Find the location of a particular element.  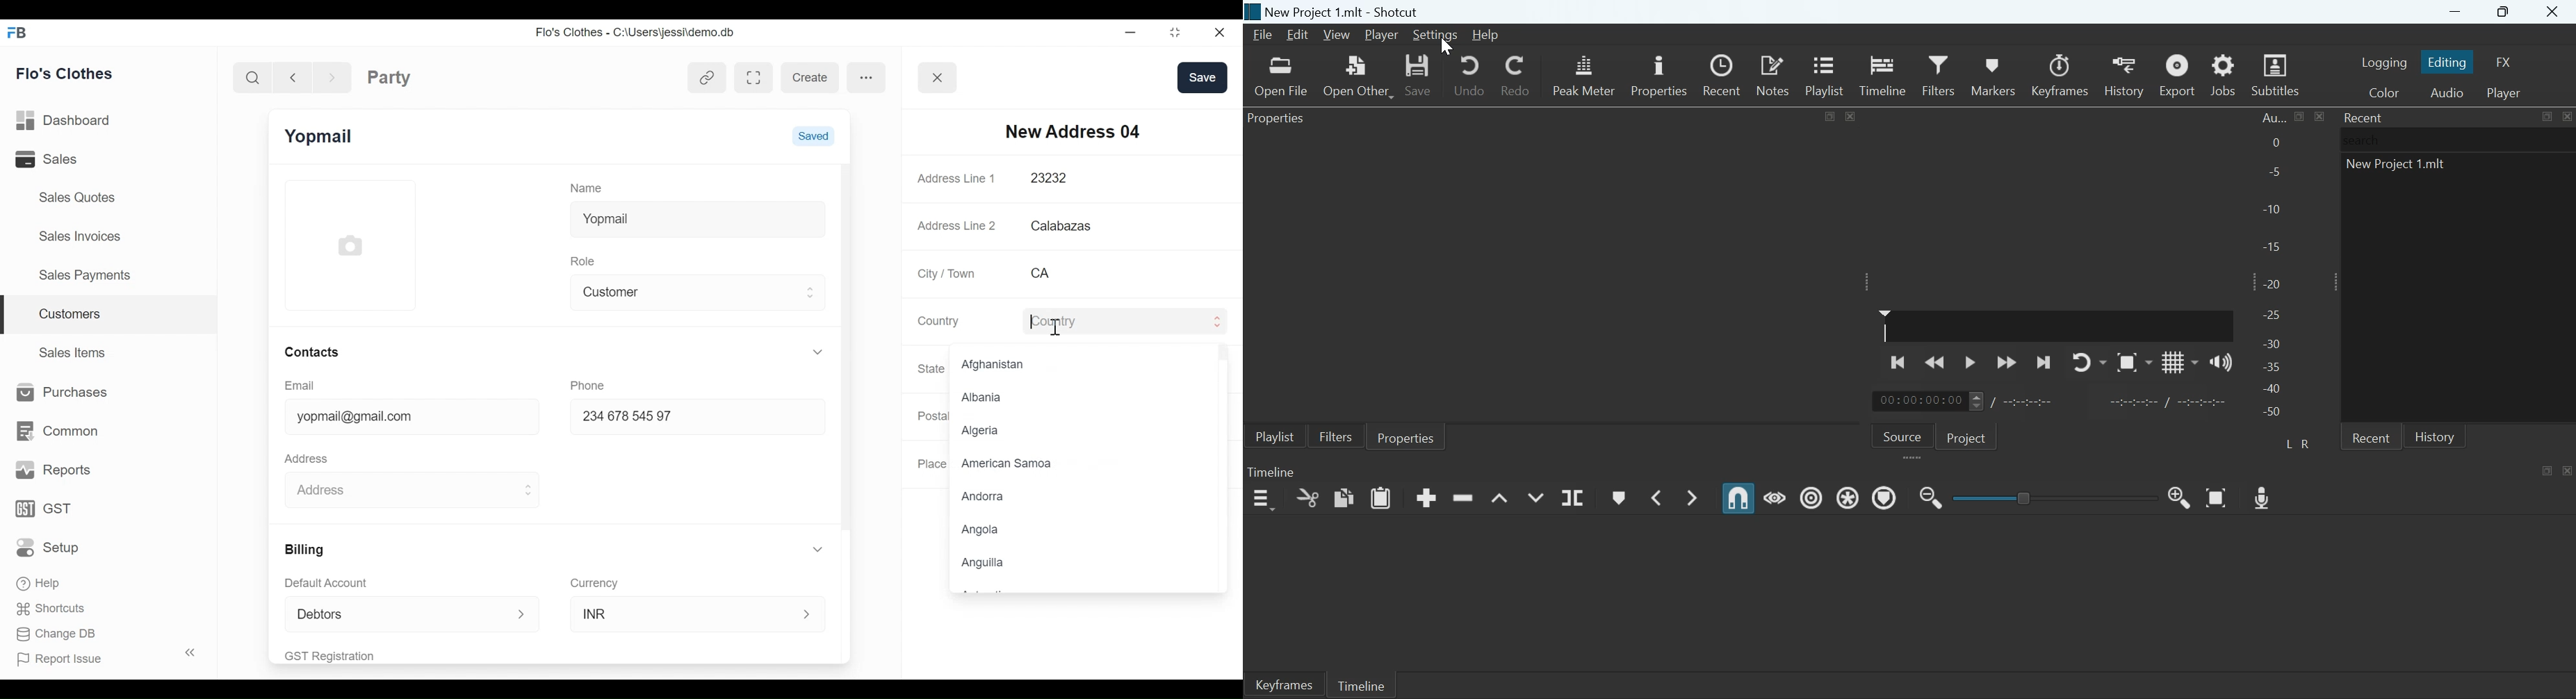

GST is located at coordinates (45, 510).